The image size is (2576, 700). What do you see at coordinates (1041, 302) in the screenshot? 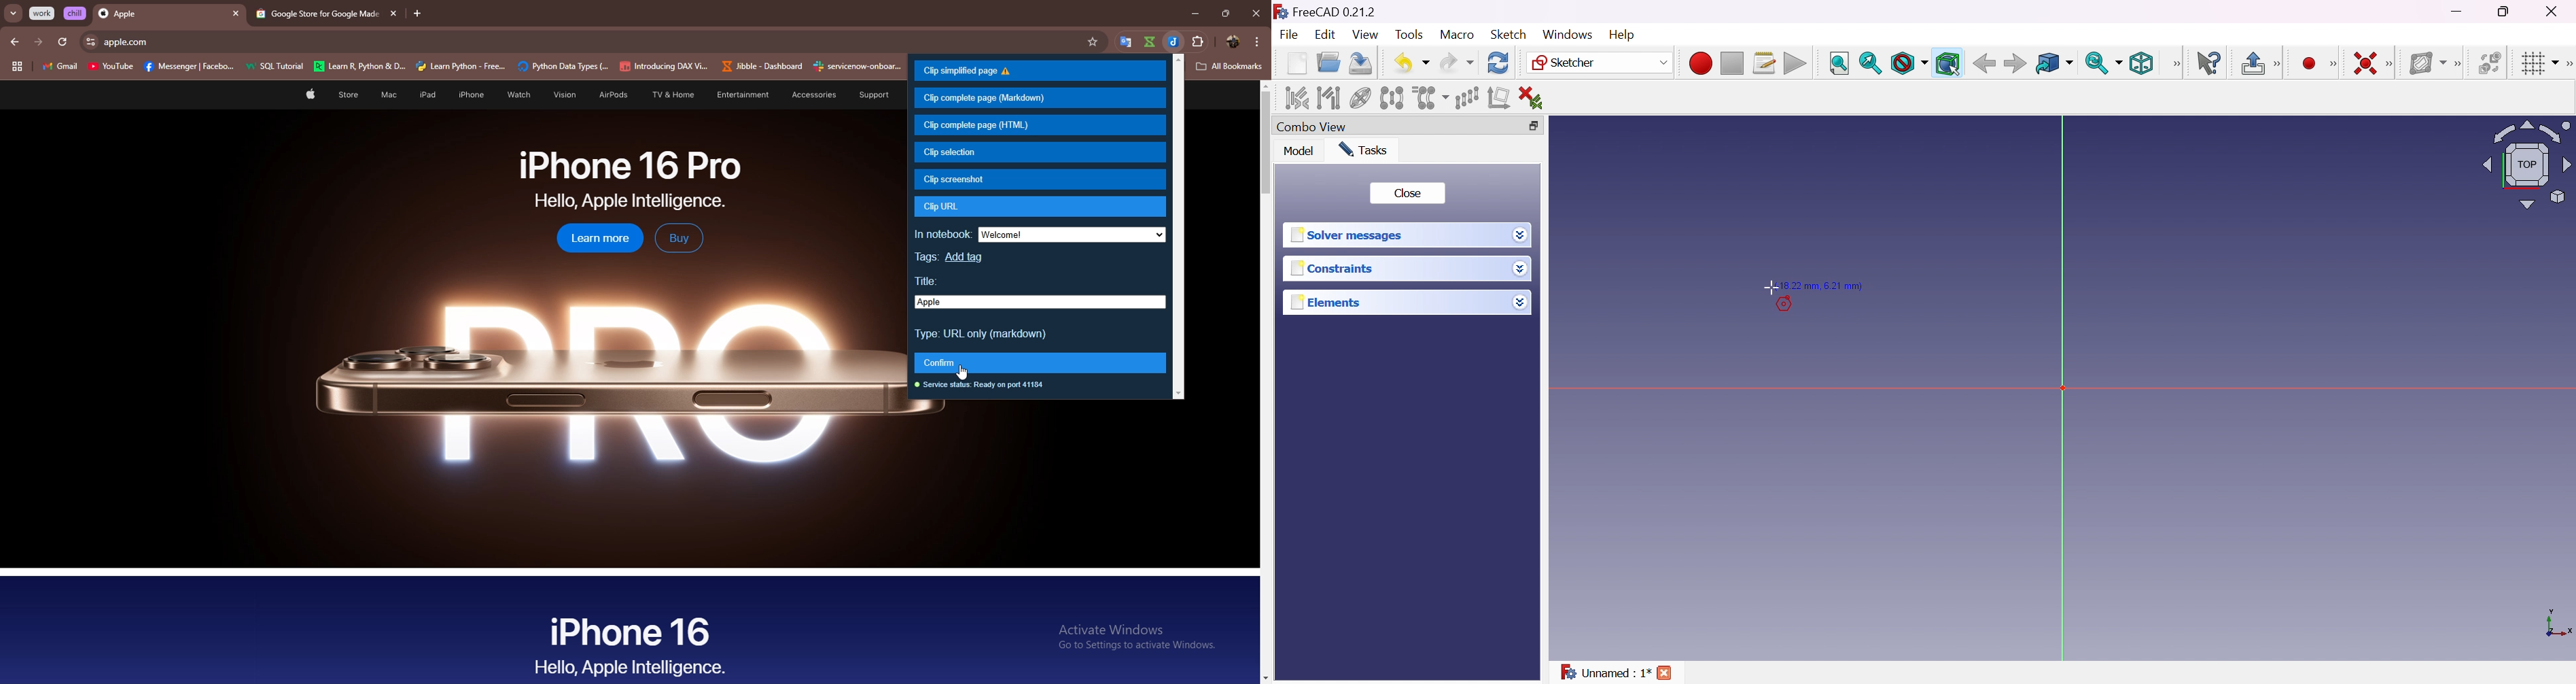
I see `title` at bounding box center [1041, 302].